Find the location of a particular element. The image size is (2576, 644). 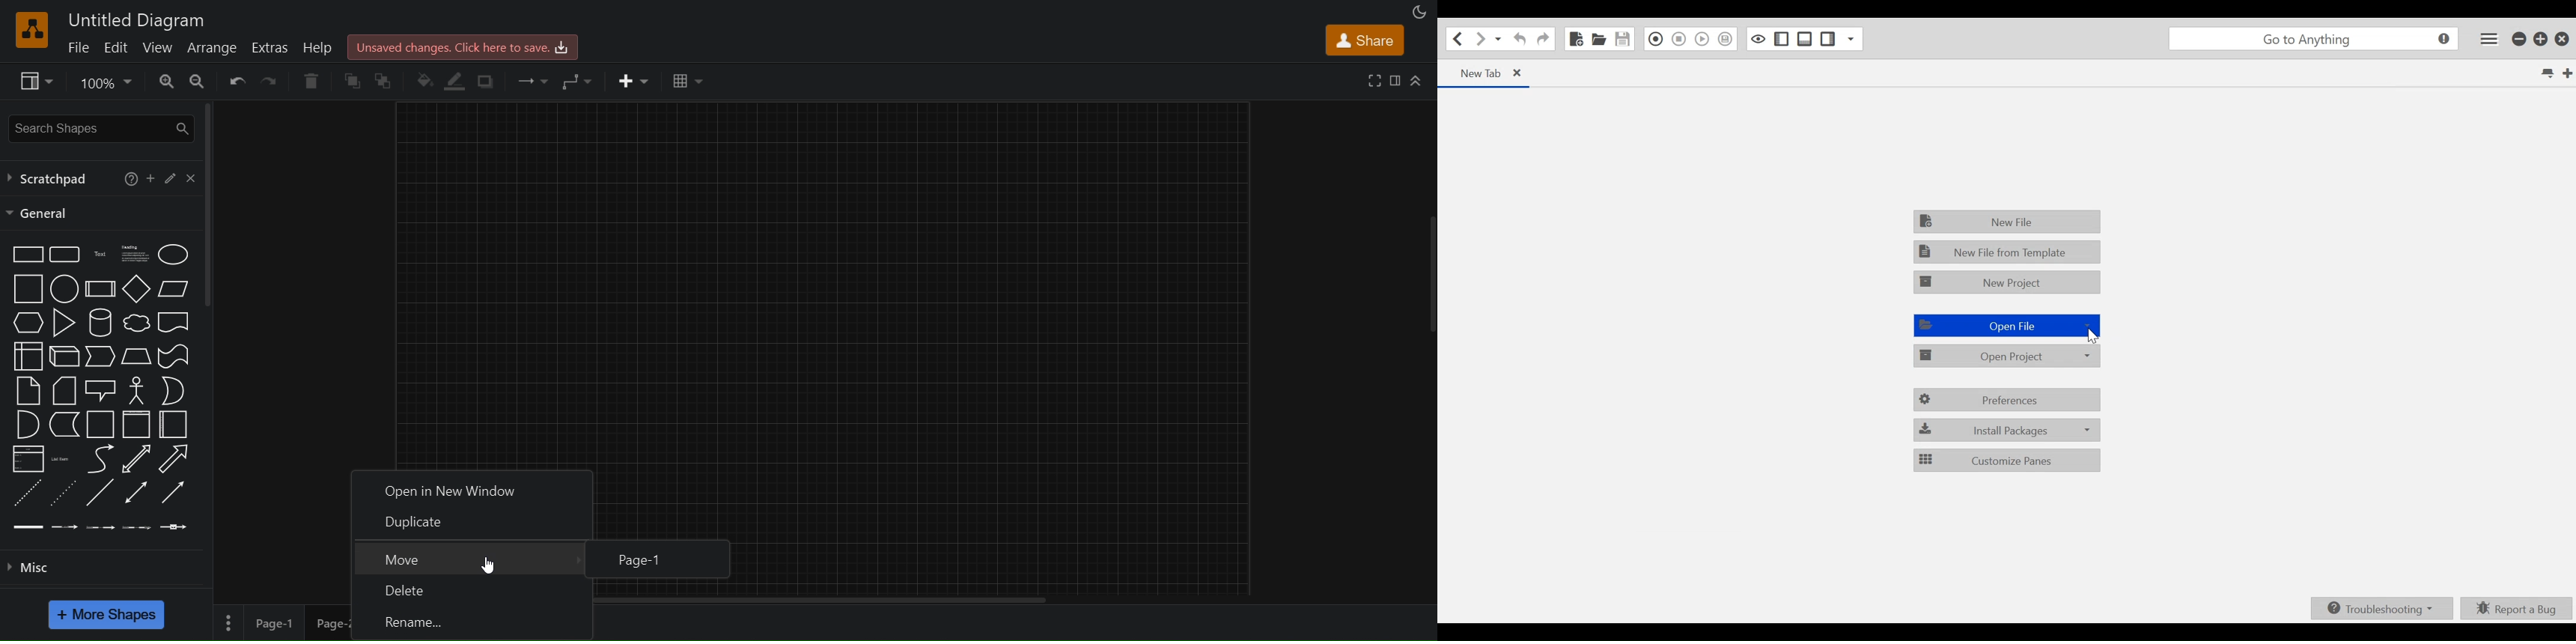

extras is located at coordinates (270, 48).